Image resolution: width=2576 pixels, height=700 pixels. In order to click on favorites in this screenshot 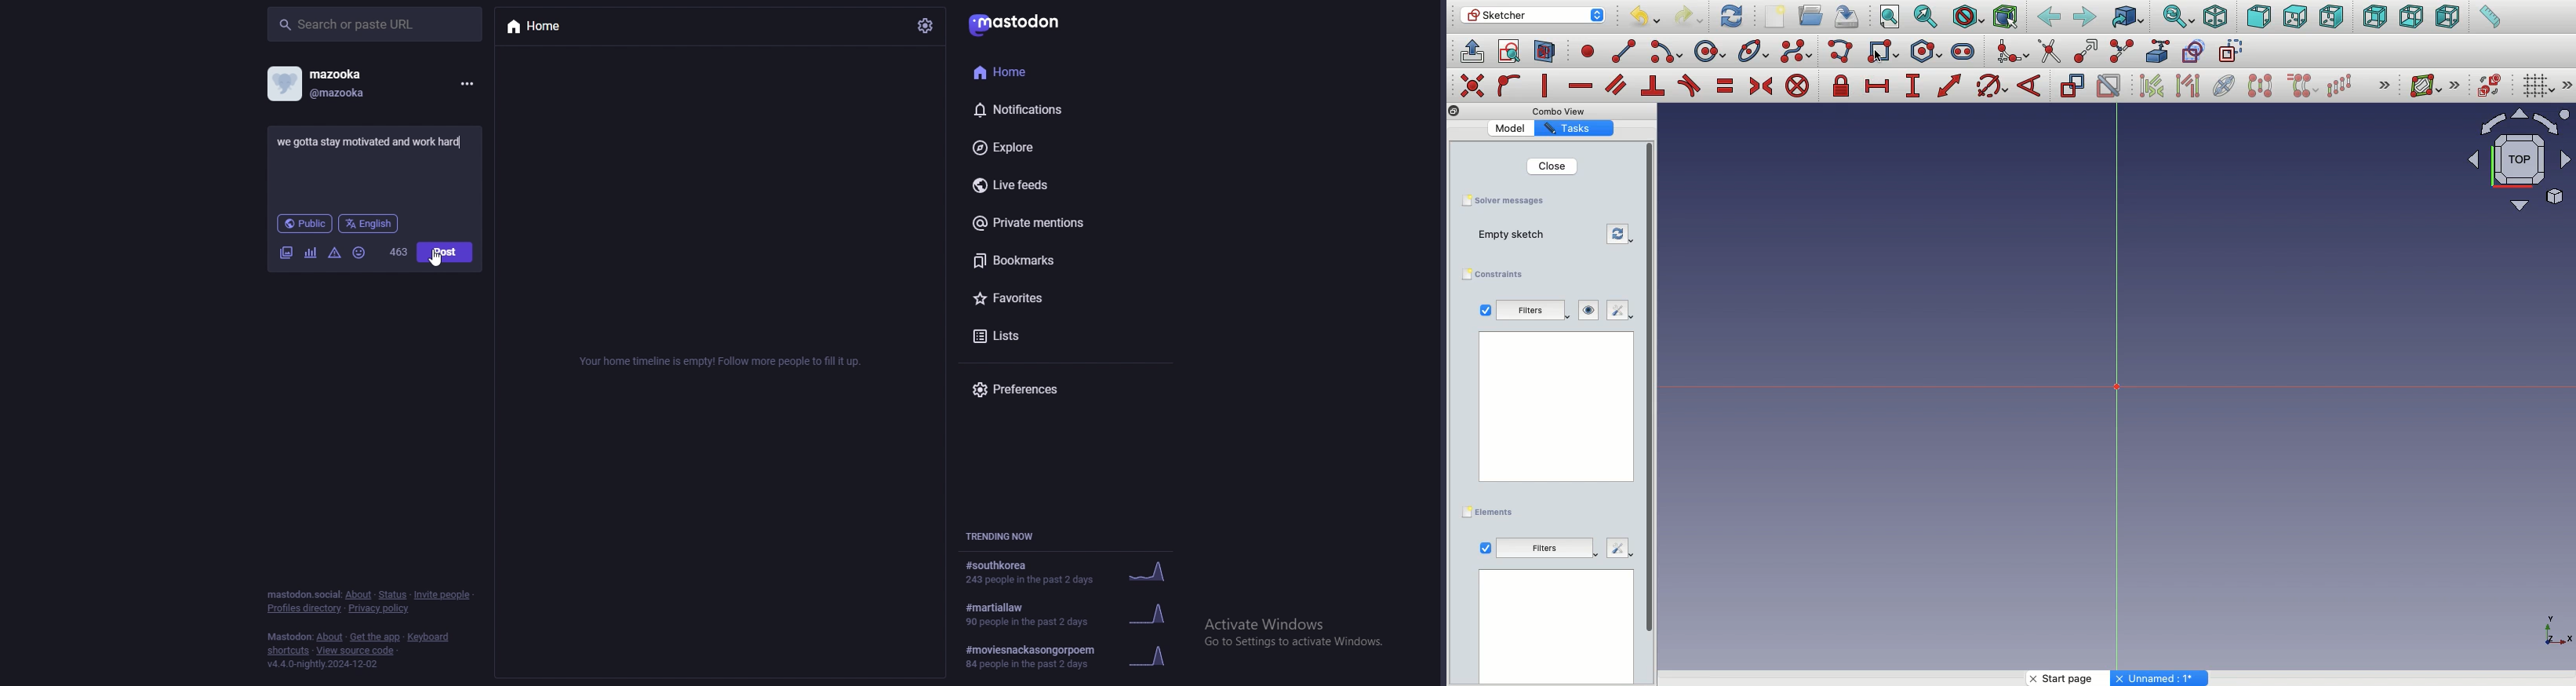, I will do `click(1049, 297)`.